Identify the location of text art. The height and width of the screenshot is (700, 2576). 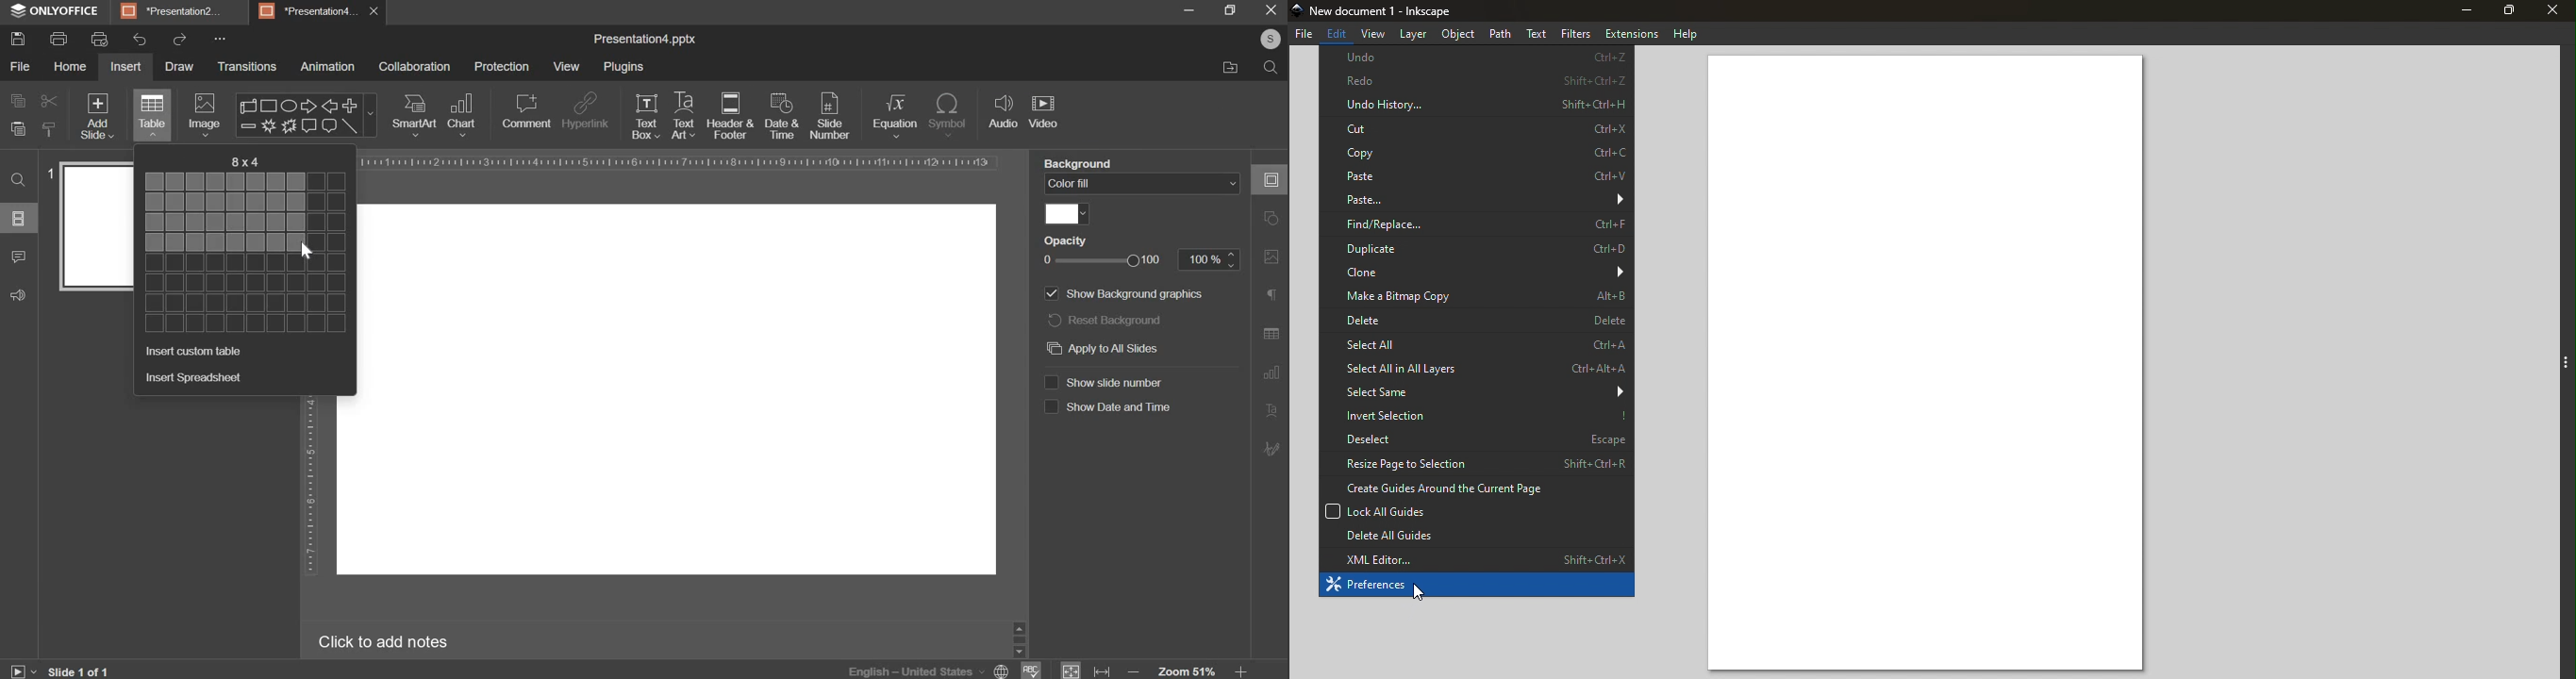
(1273, 410).